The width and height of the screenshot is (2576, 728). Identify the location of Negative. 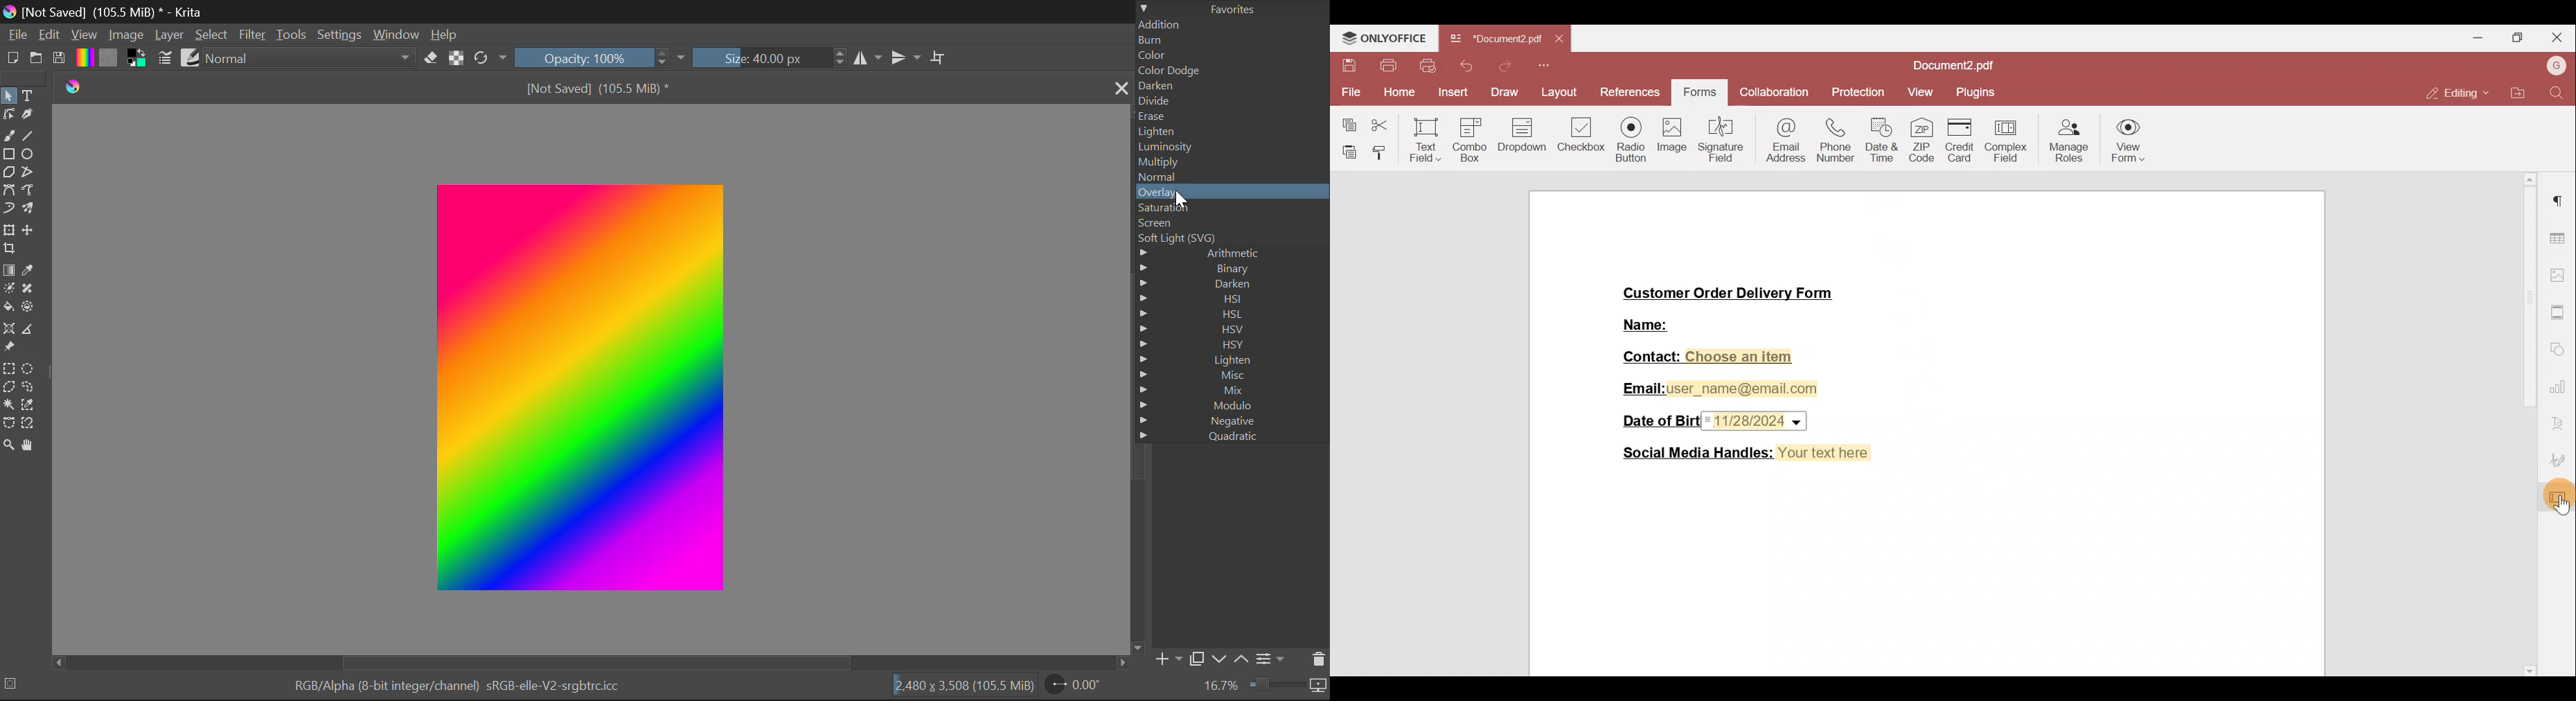
(1232, 420).